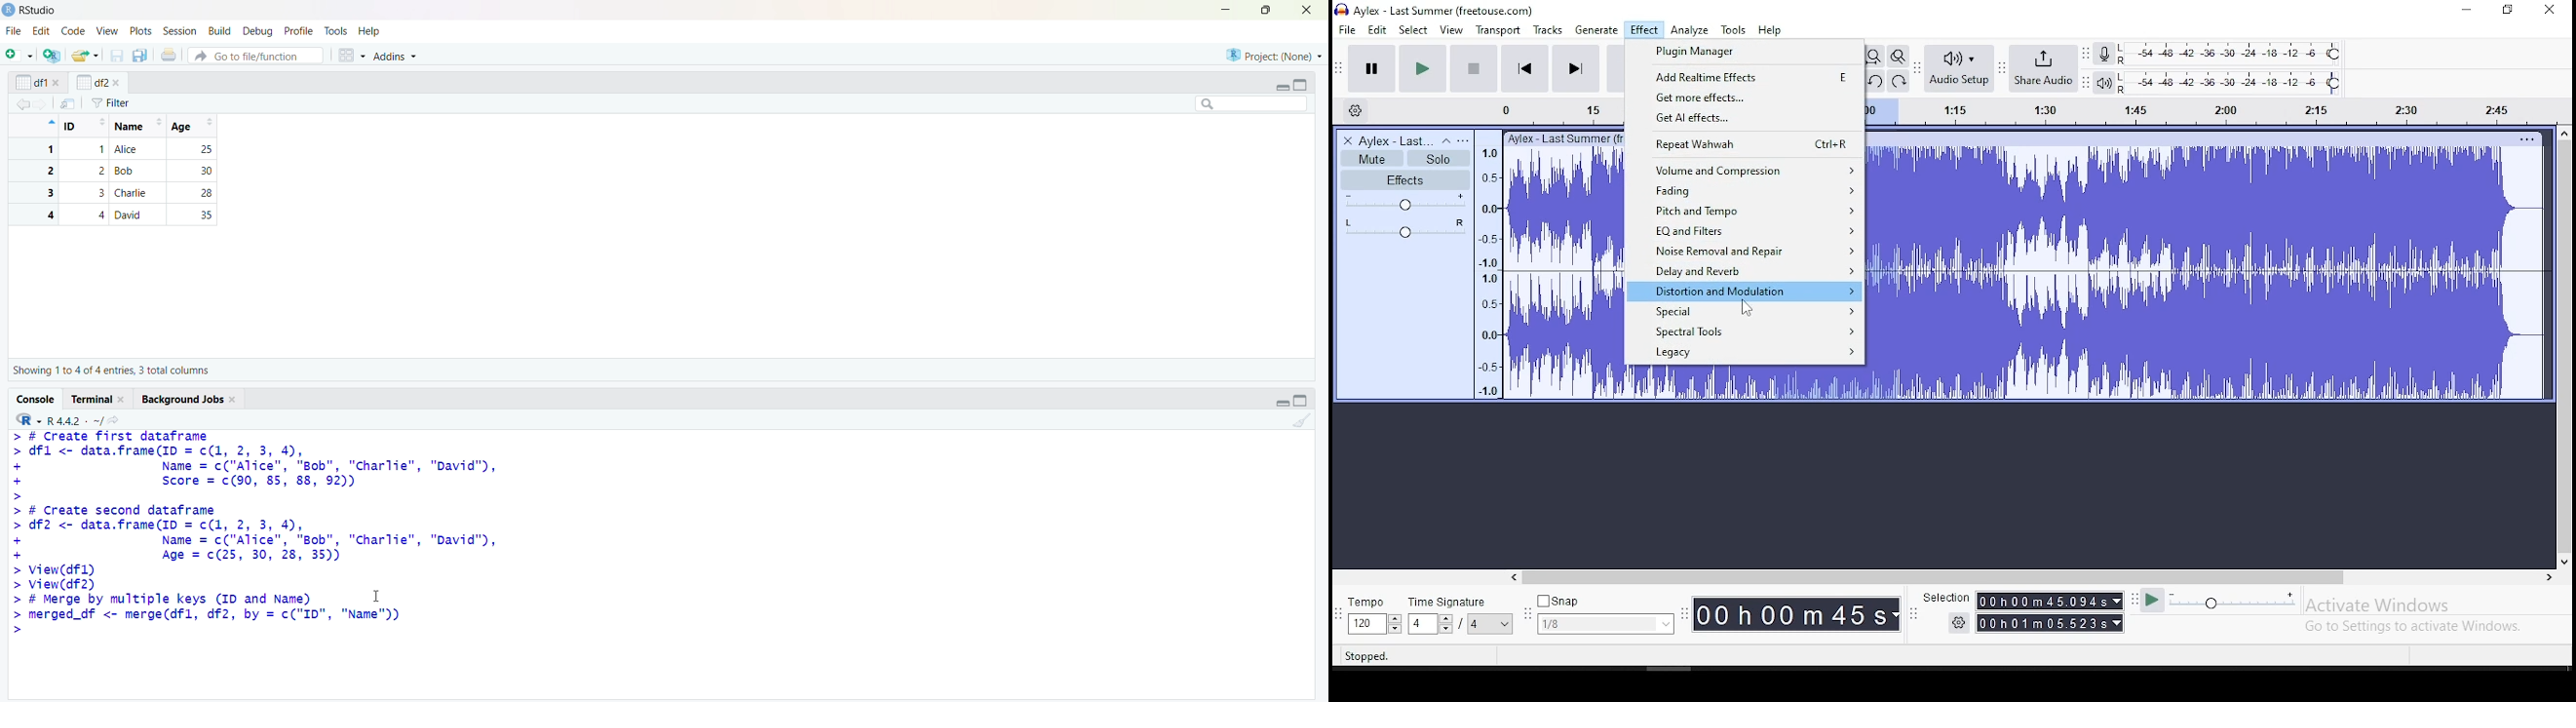 The width and height of the screenshot is (2576, 728). Describe the element at coordinates (1691, 30) in the screenshot. I see `analyze` at that location.